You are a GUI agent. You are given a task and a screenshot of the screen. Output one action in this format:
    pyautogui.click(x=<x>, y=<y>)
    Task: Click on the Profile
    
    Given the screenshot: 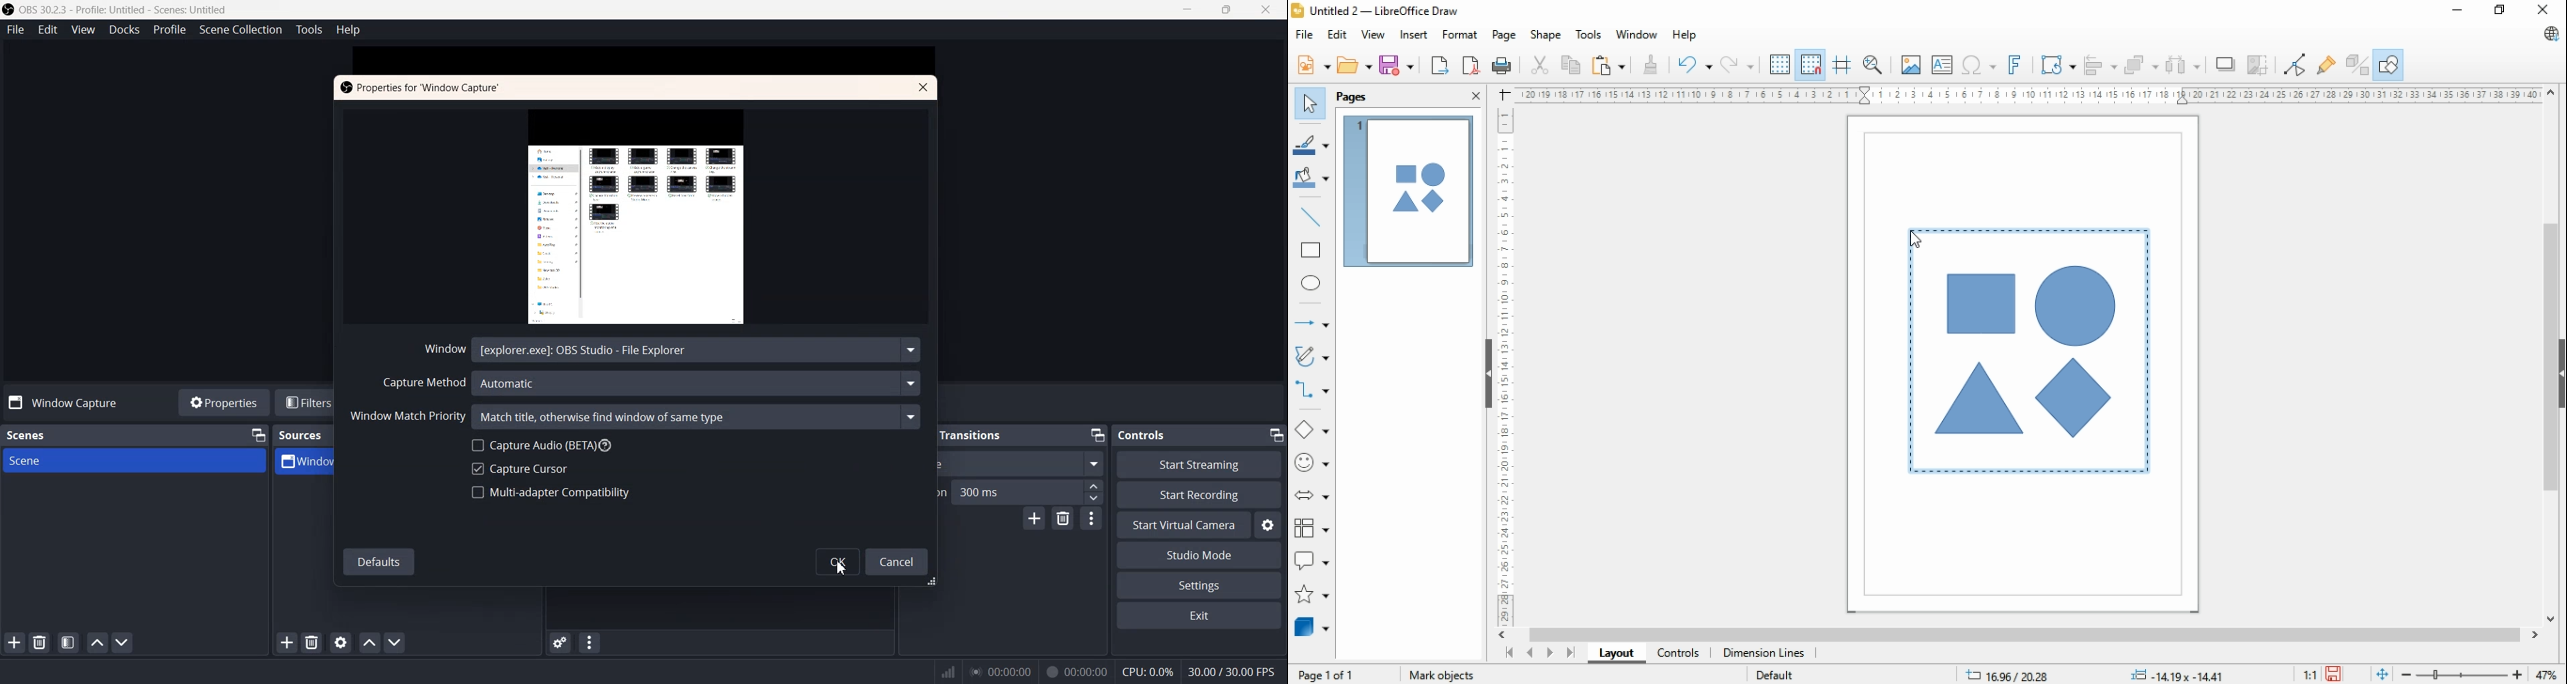 What is the action you would take?
    pyautogui.click(x=170, y=29)
    